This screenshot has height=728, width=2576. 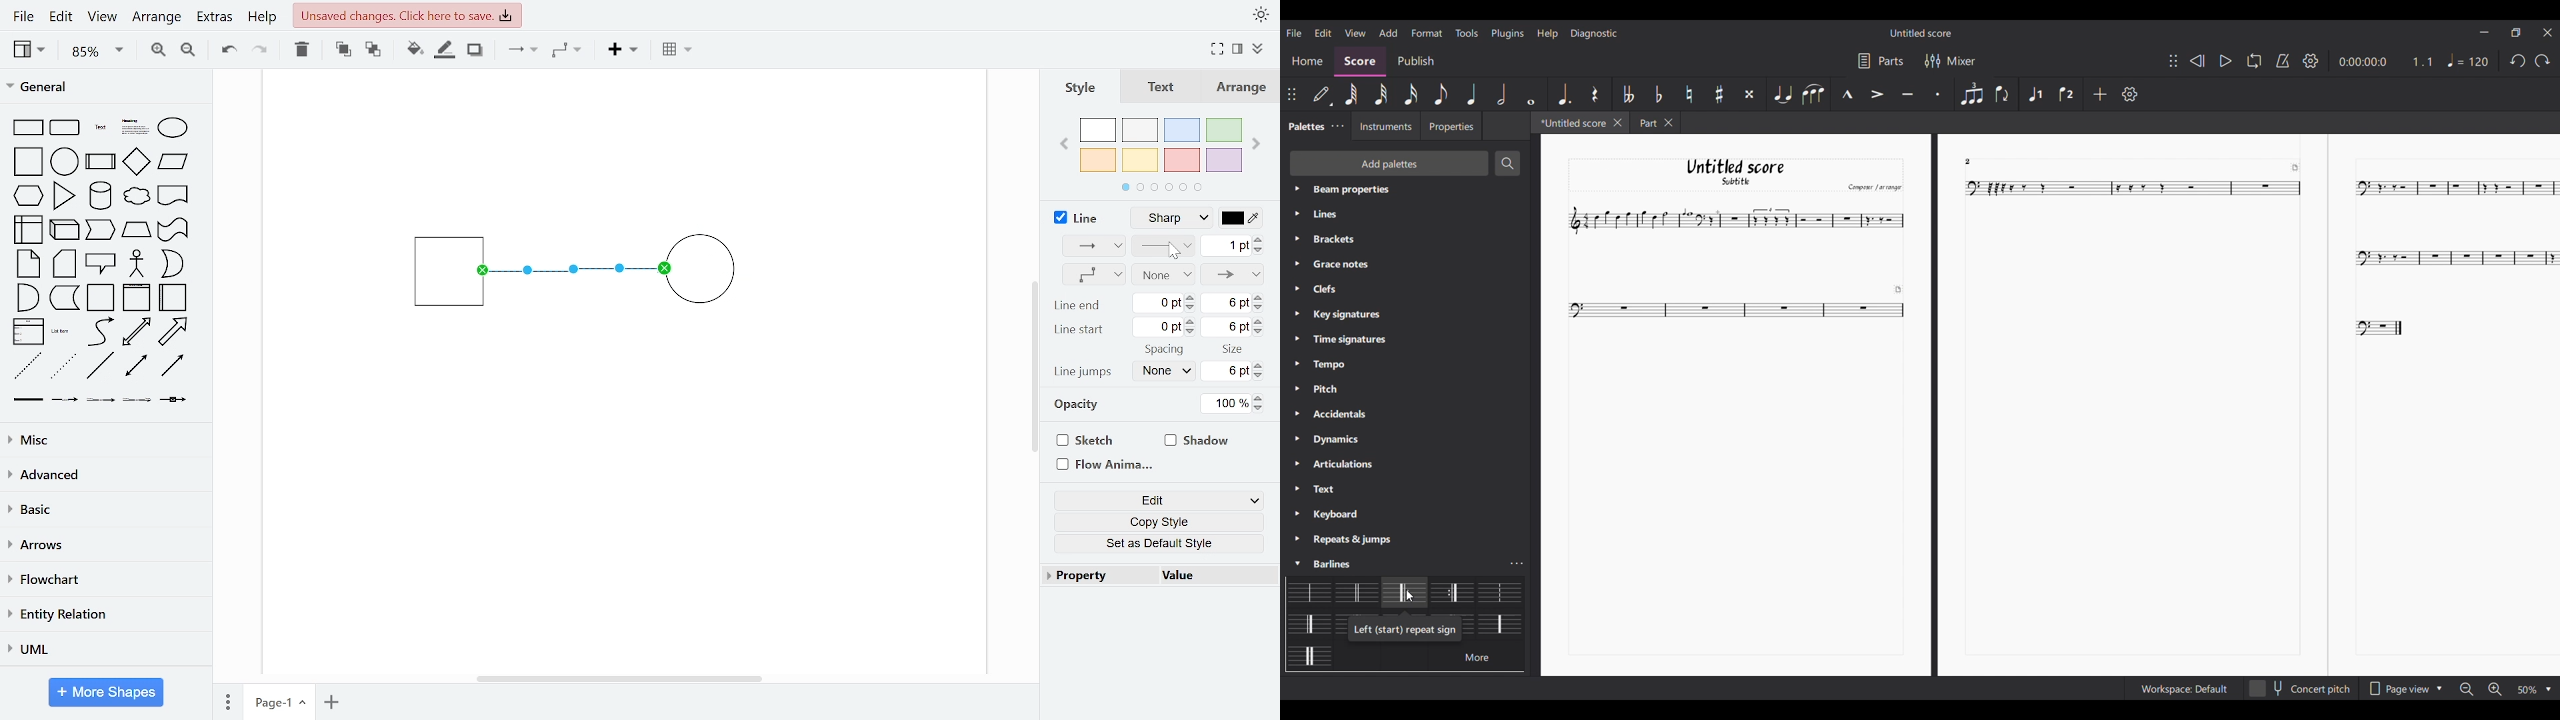 I want to click on 32nd note, so click(x=1381, y=94).